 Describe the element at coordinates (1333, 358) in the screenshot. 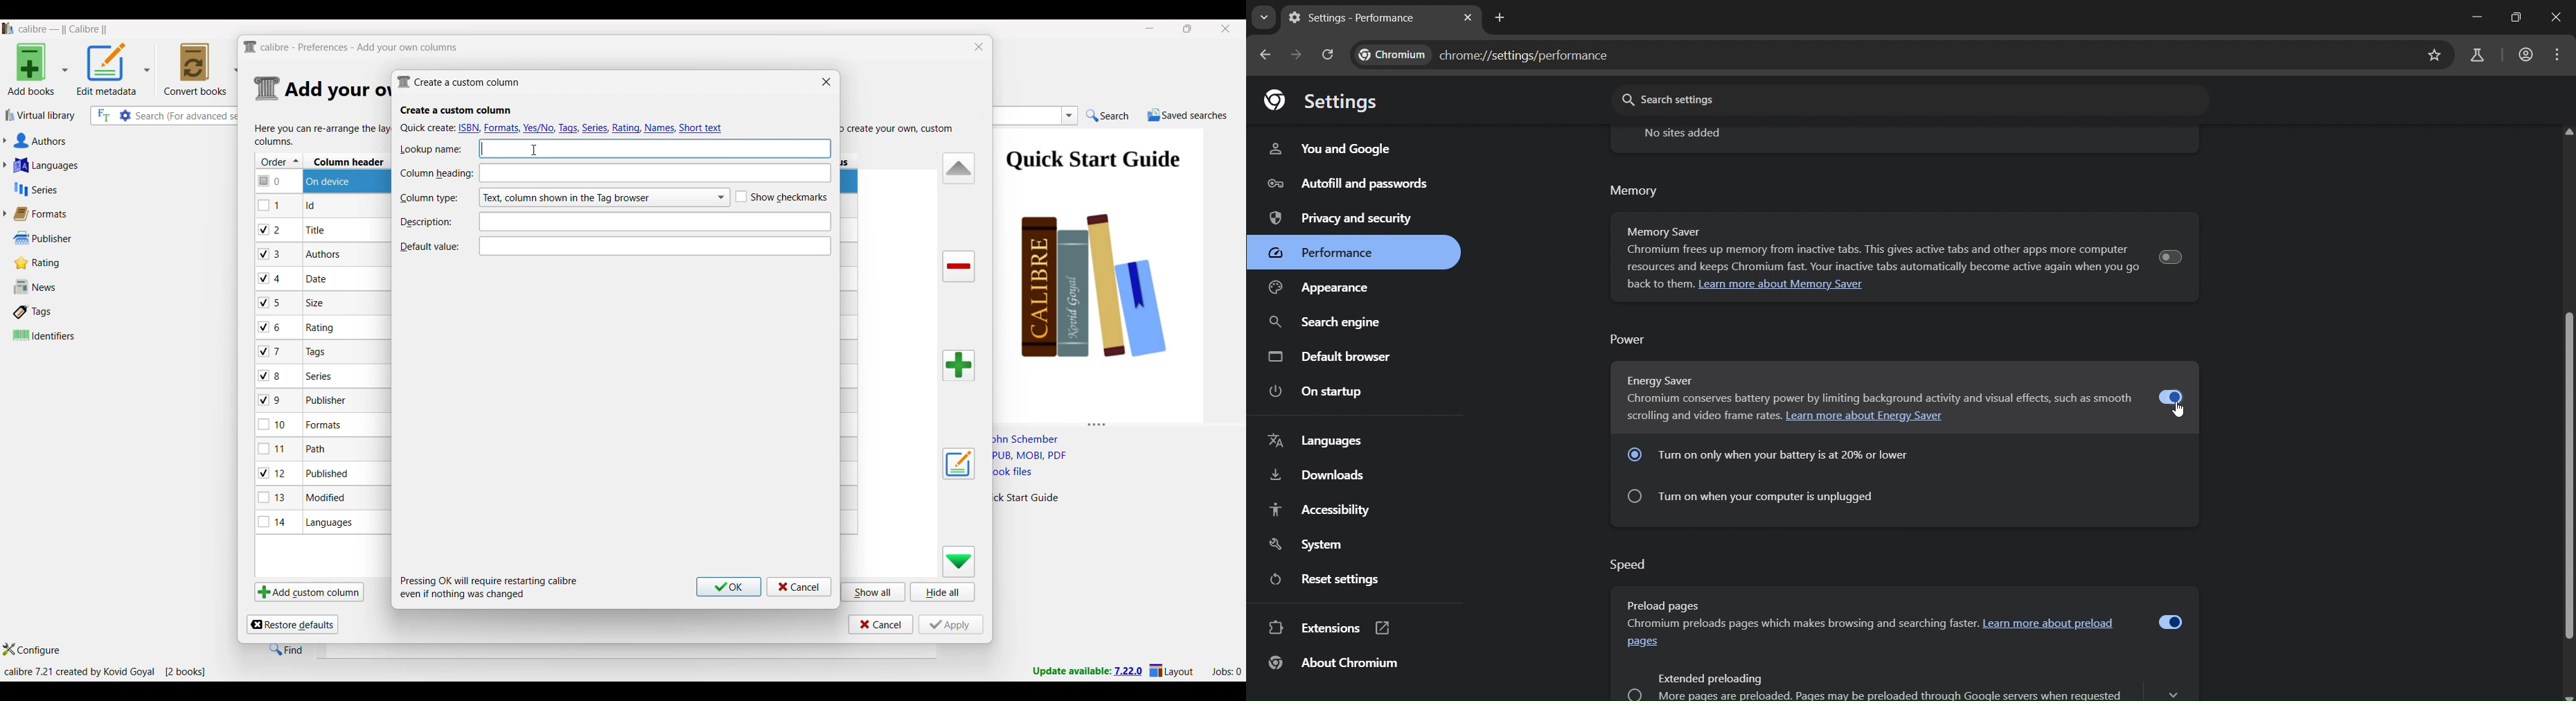

I see `default browser` at that location.